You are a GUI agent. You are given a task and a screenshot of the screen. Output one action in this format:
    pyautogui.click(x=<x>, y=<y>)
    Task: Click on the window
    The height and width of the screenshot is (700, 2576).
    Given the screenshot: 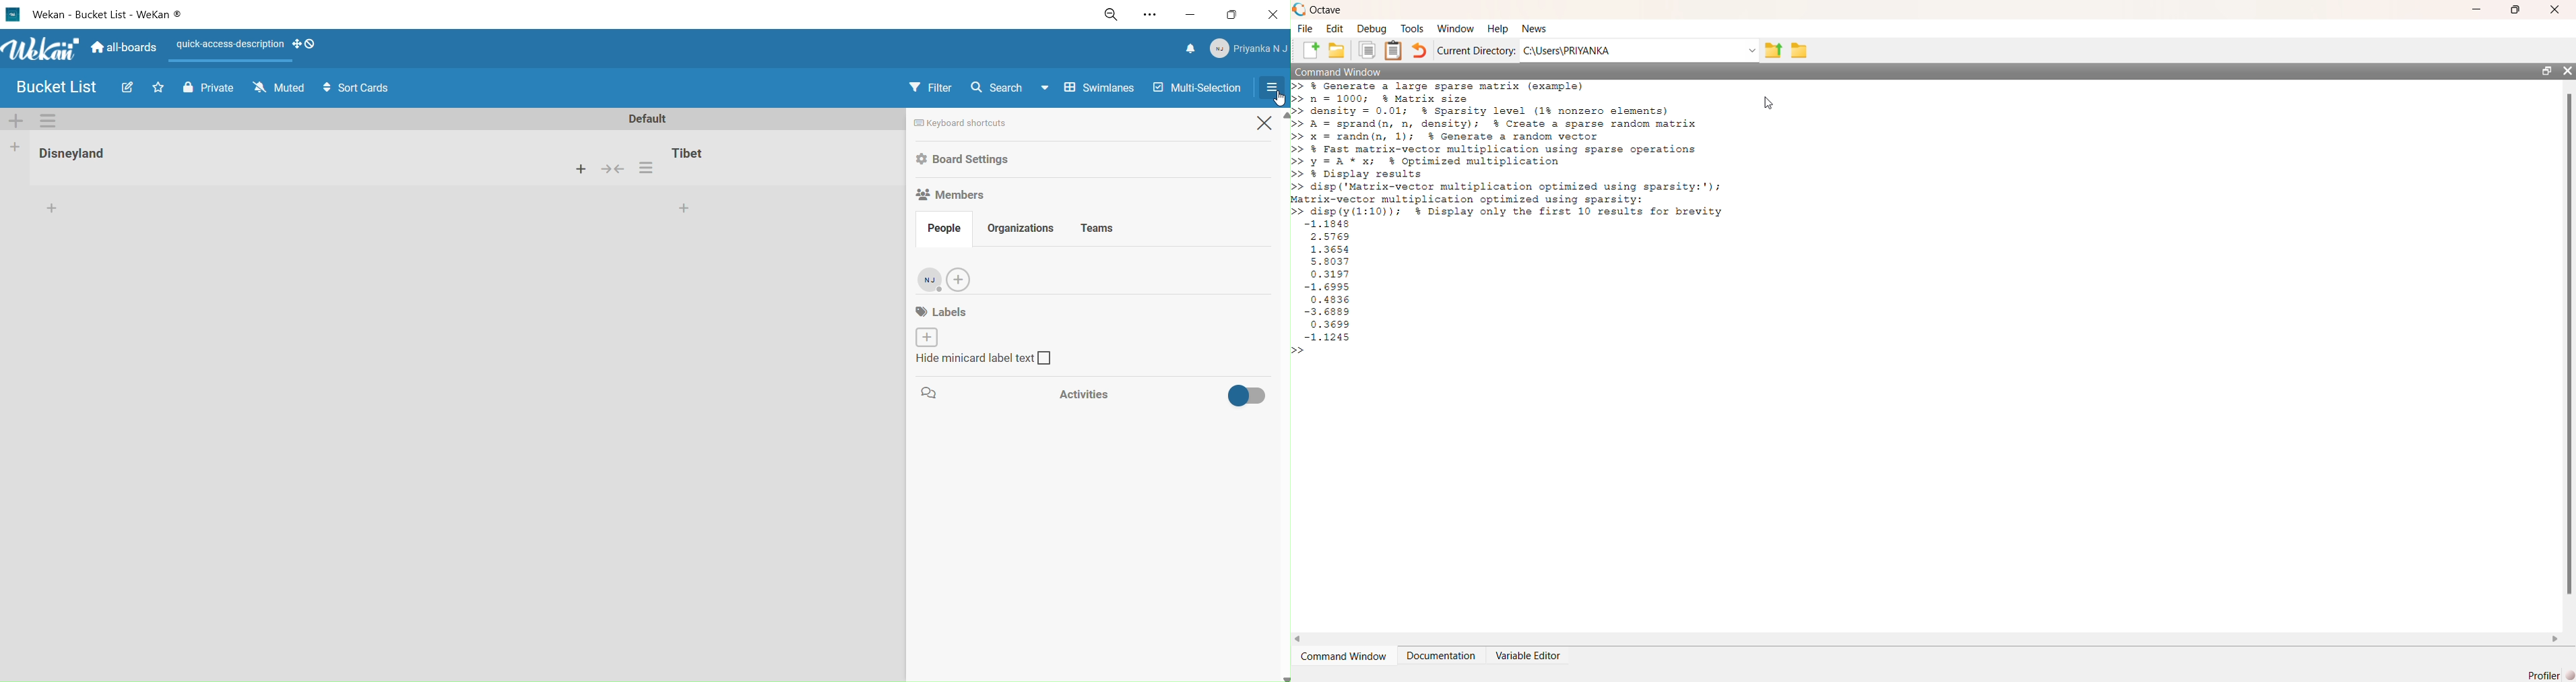 What is the action you would take?
    pyautogui.click(x=1455, y=27)
    